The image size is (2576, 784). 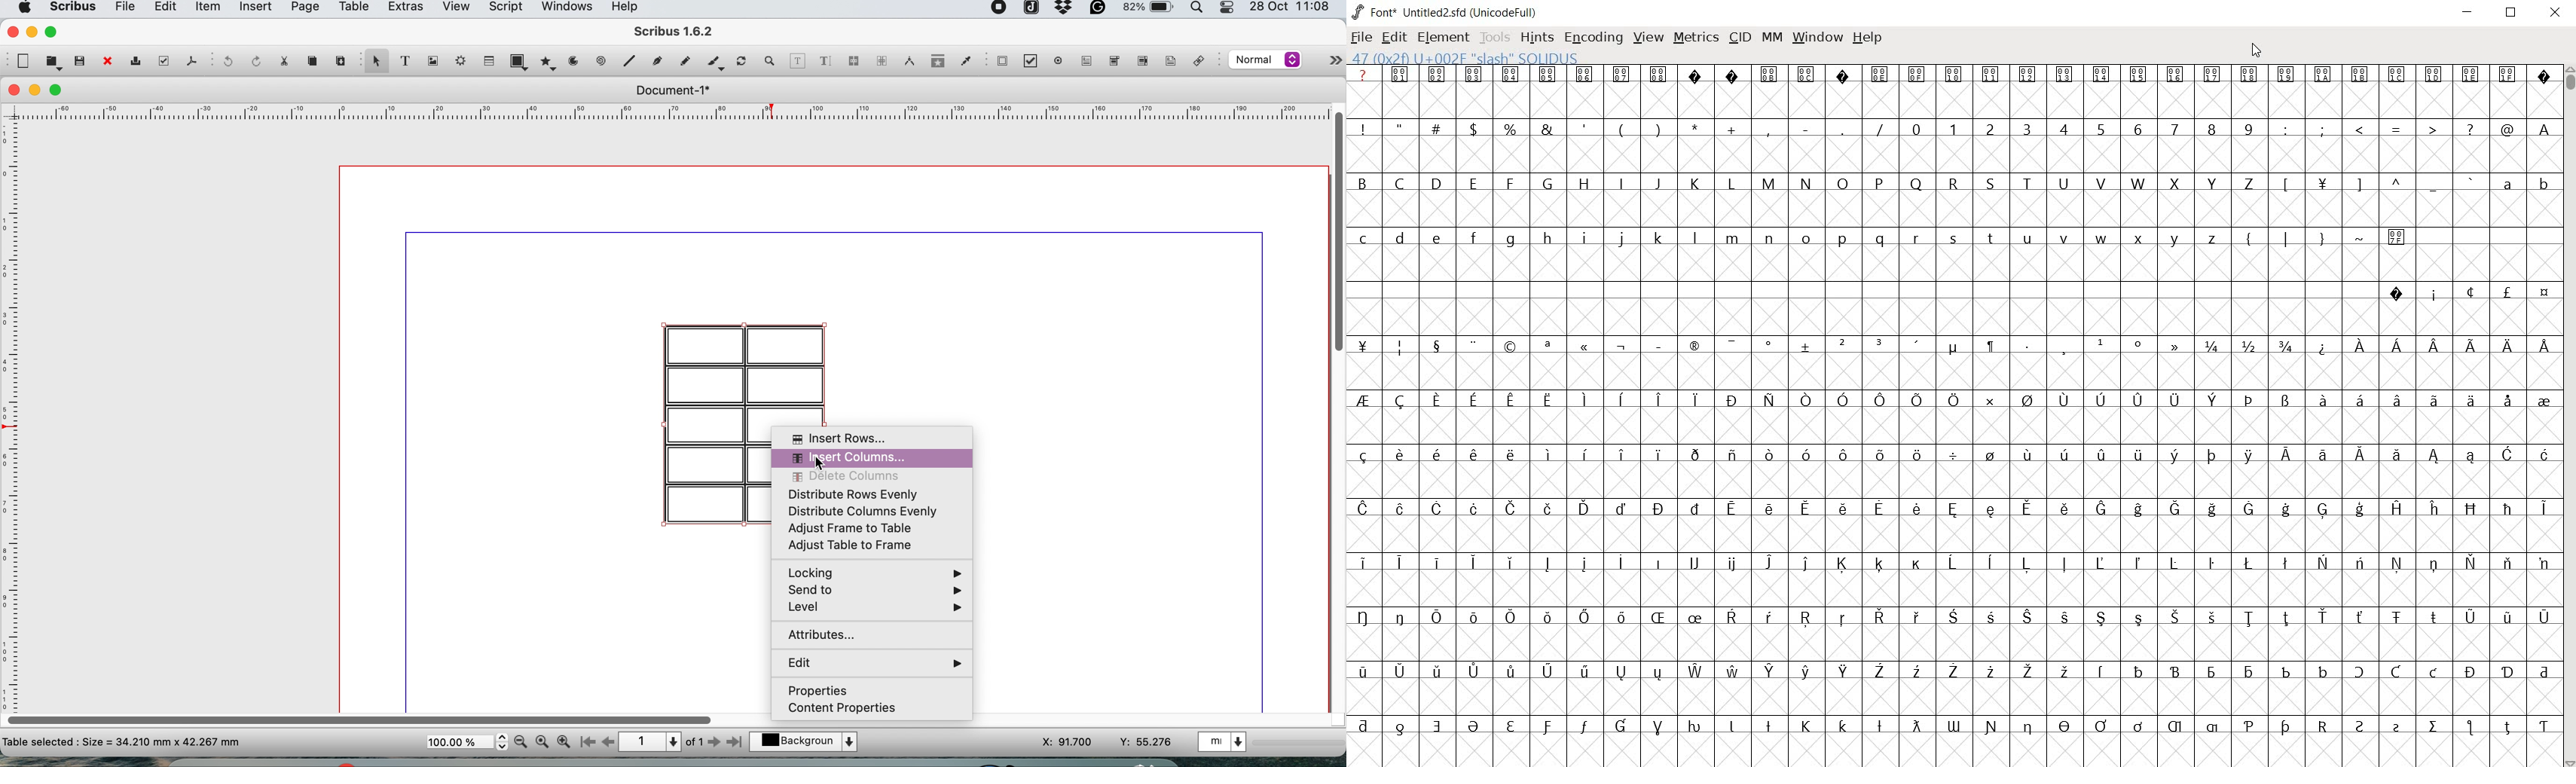 What do you see at coordinates (873, 689) in the screenshot?
I see `properties` at bounding box center [873, 689].